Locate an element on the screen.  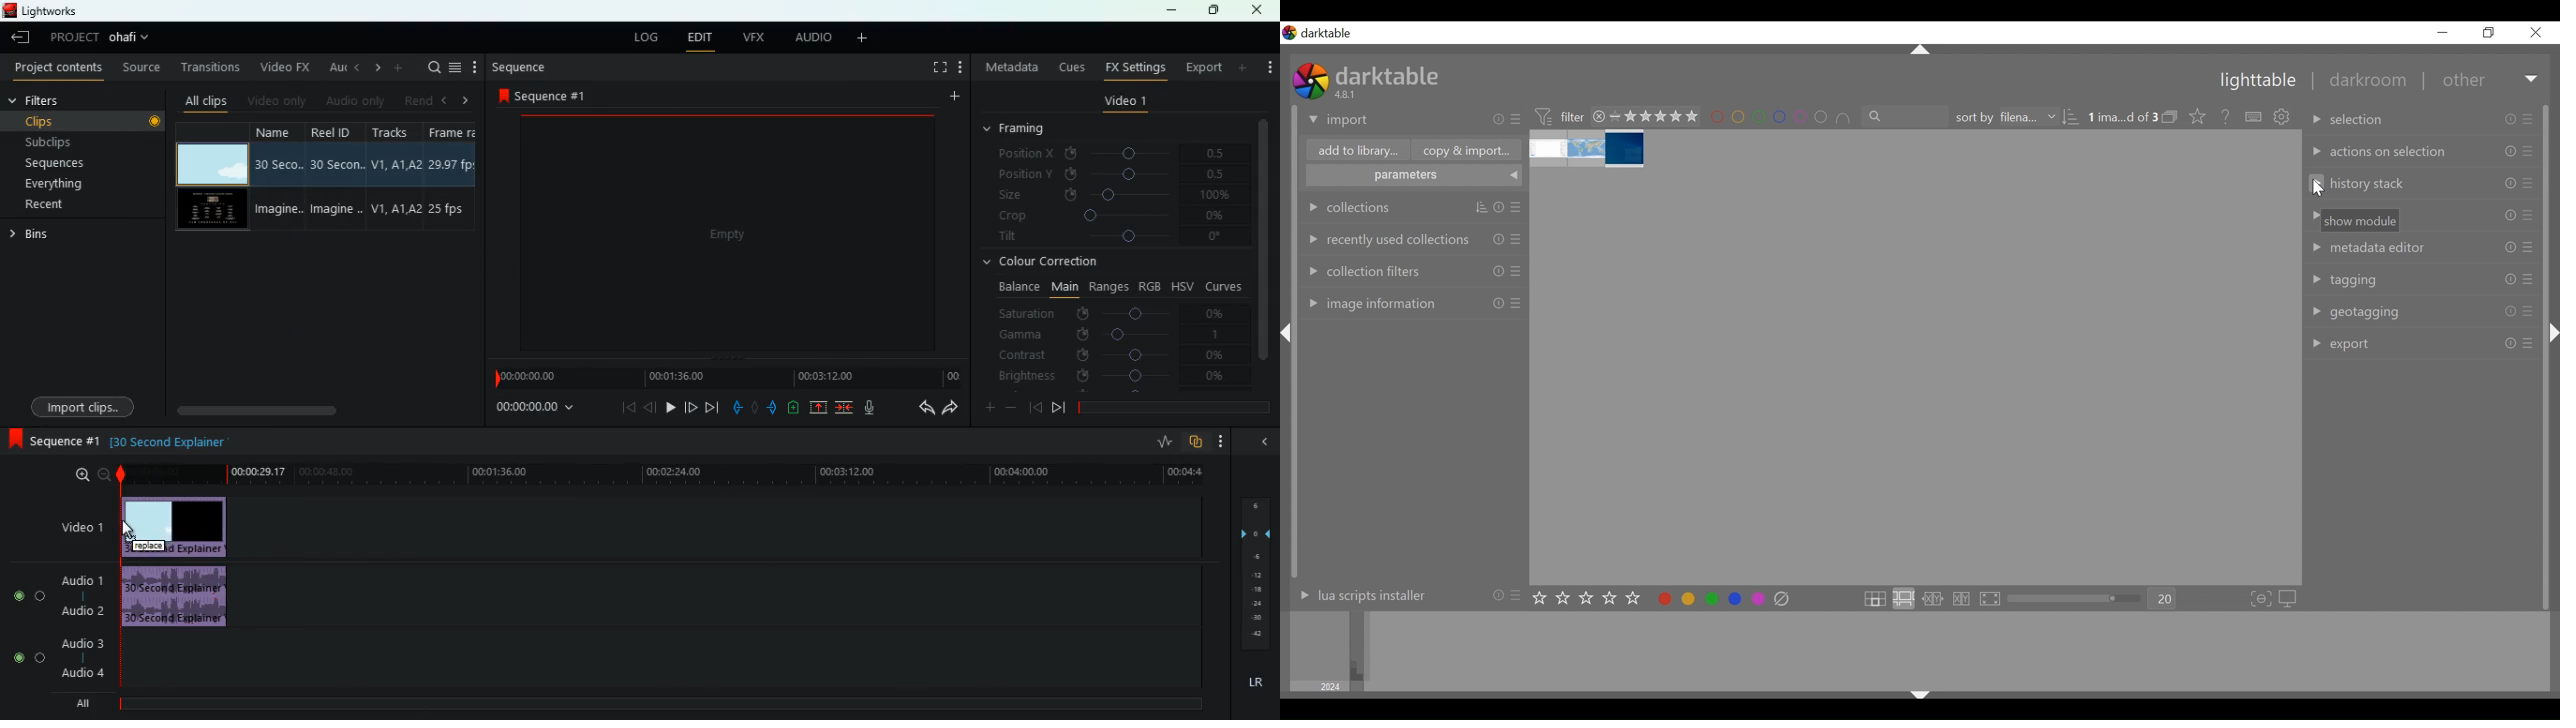
image stack is located at coordinates (1589, 149).